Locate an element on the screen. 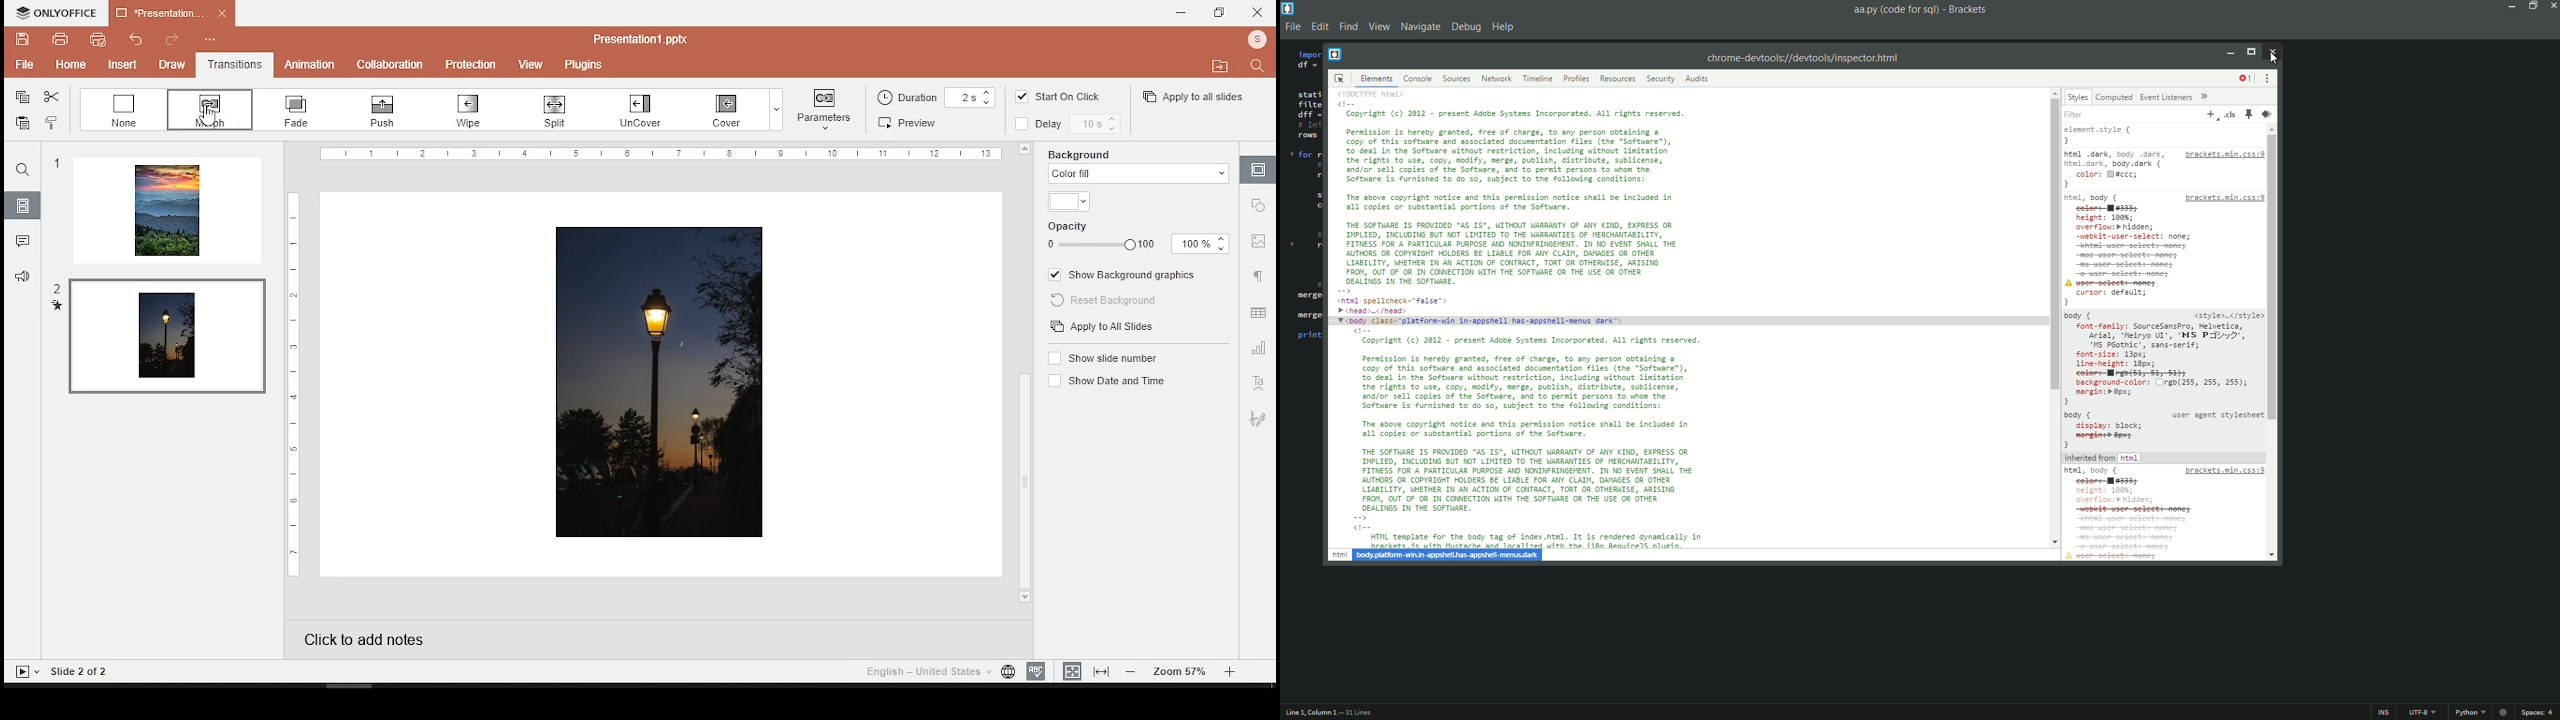 The height and width of the screenshot is (728, 2576). minimize is located at coordinates (2231, 52).